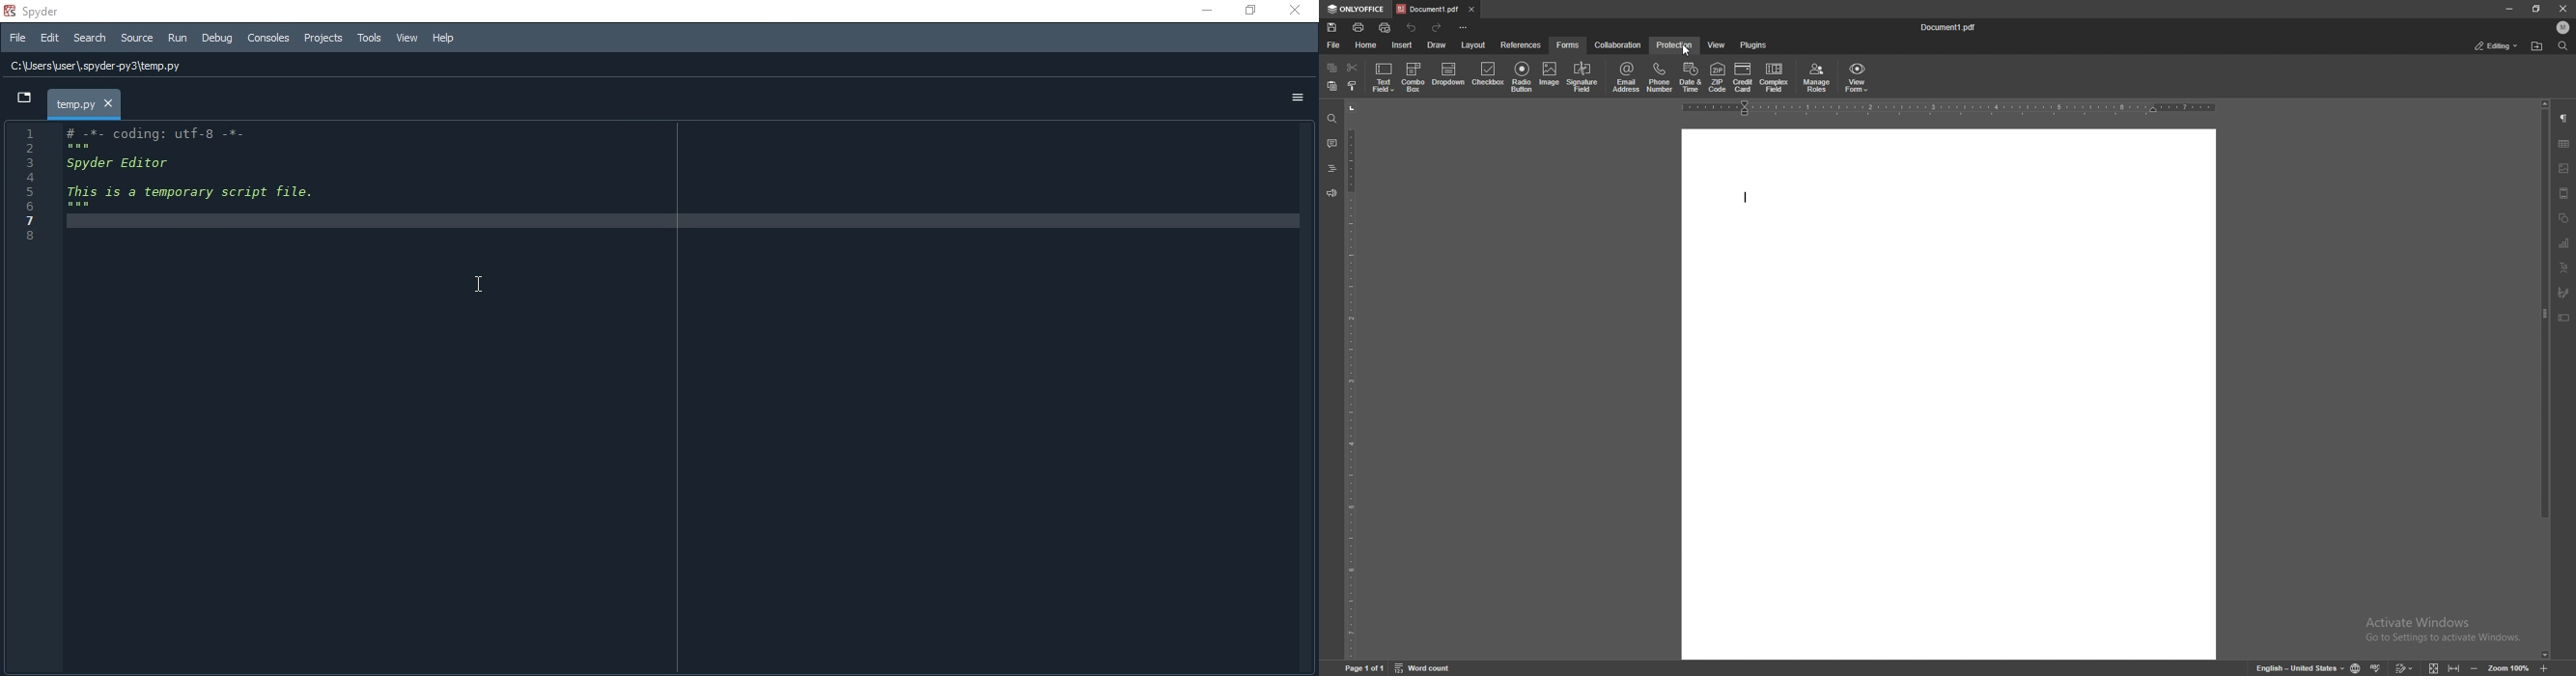  What do you see at coordinates (216, 38) in the screenshot?
I see `Debug` at bounding box center [216, 38].